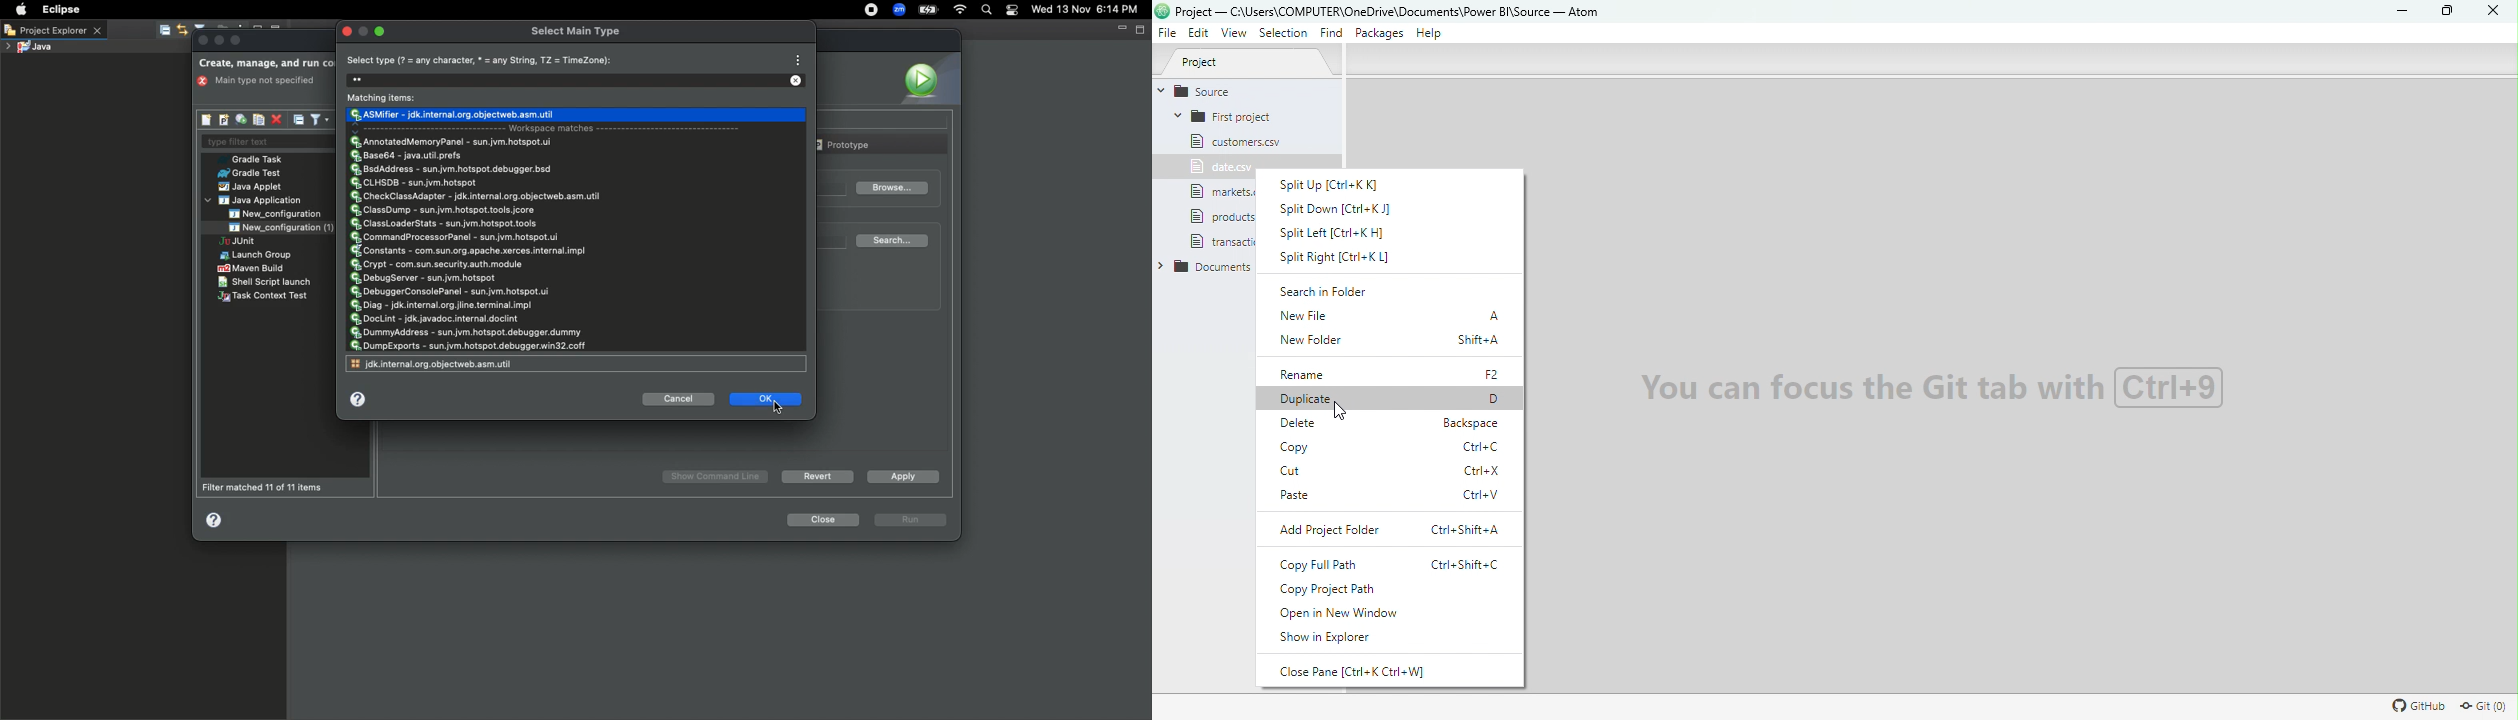  I want to click on File name, so click(1390, 10).